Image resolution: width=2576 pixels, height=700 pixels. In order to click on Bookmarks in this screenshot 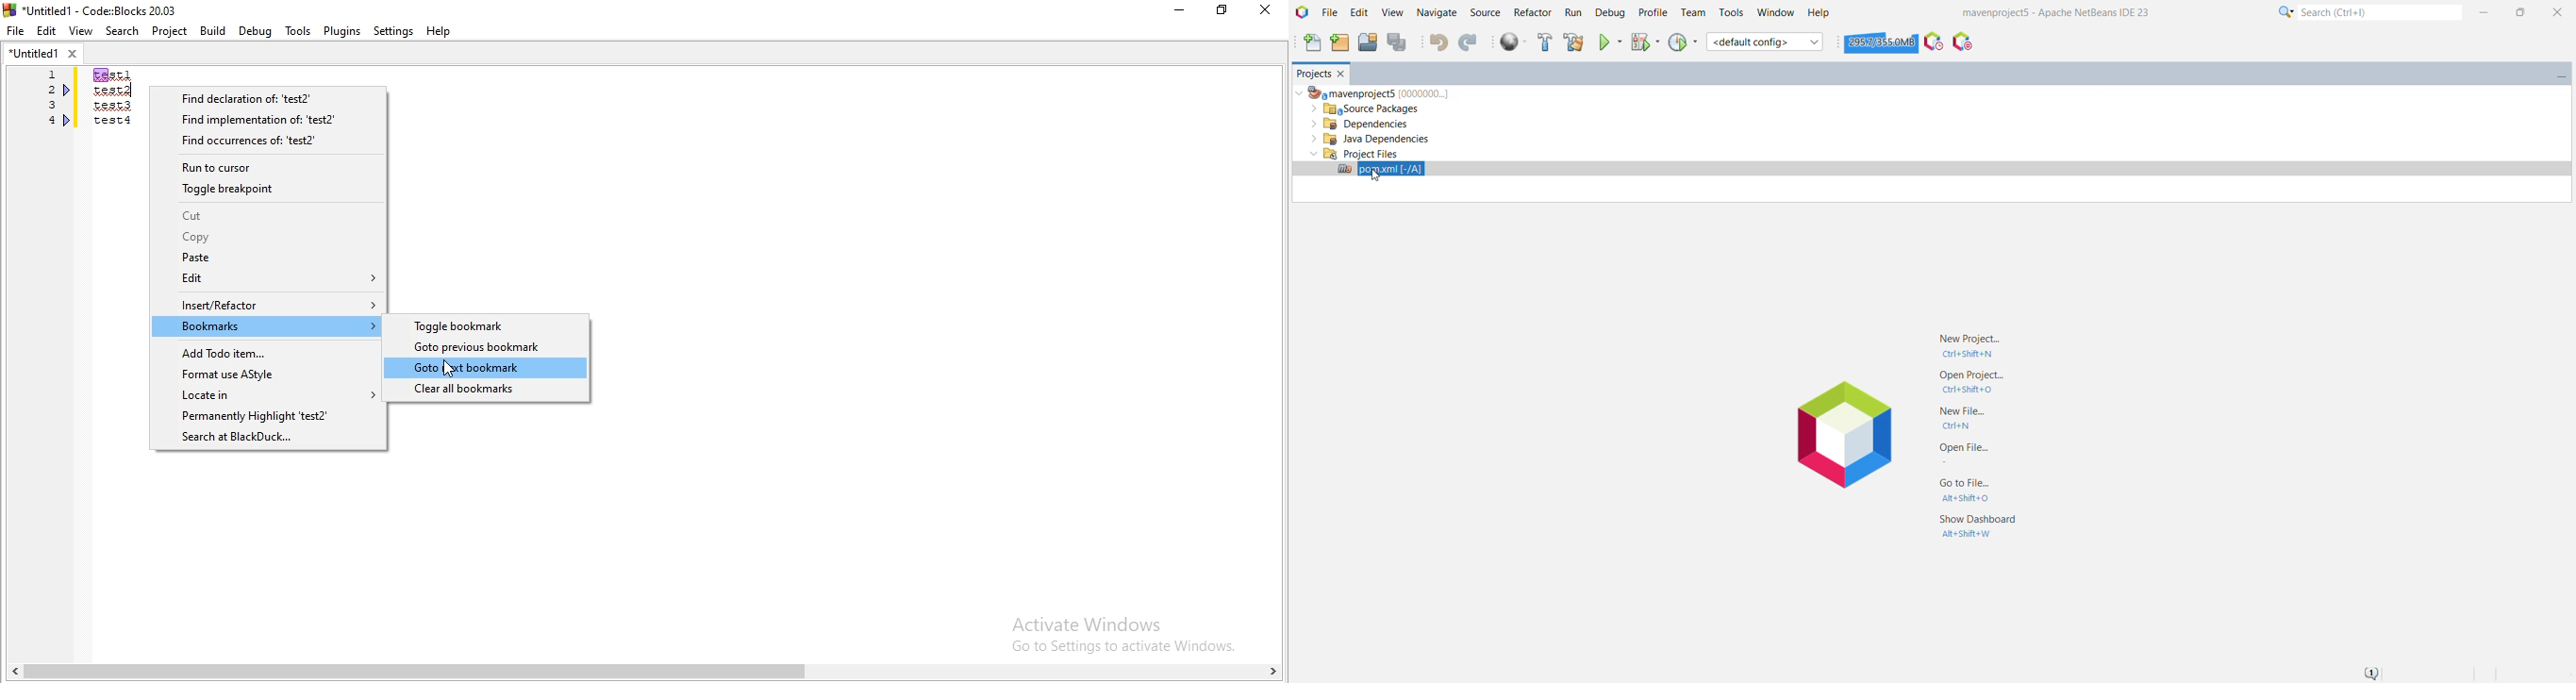, I will do `click(269, 326)`.